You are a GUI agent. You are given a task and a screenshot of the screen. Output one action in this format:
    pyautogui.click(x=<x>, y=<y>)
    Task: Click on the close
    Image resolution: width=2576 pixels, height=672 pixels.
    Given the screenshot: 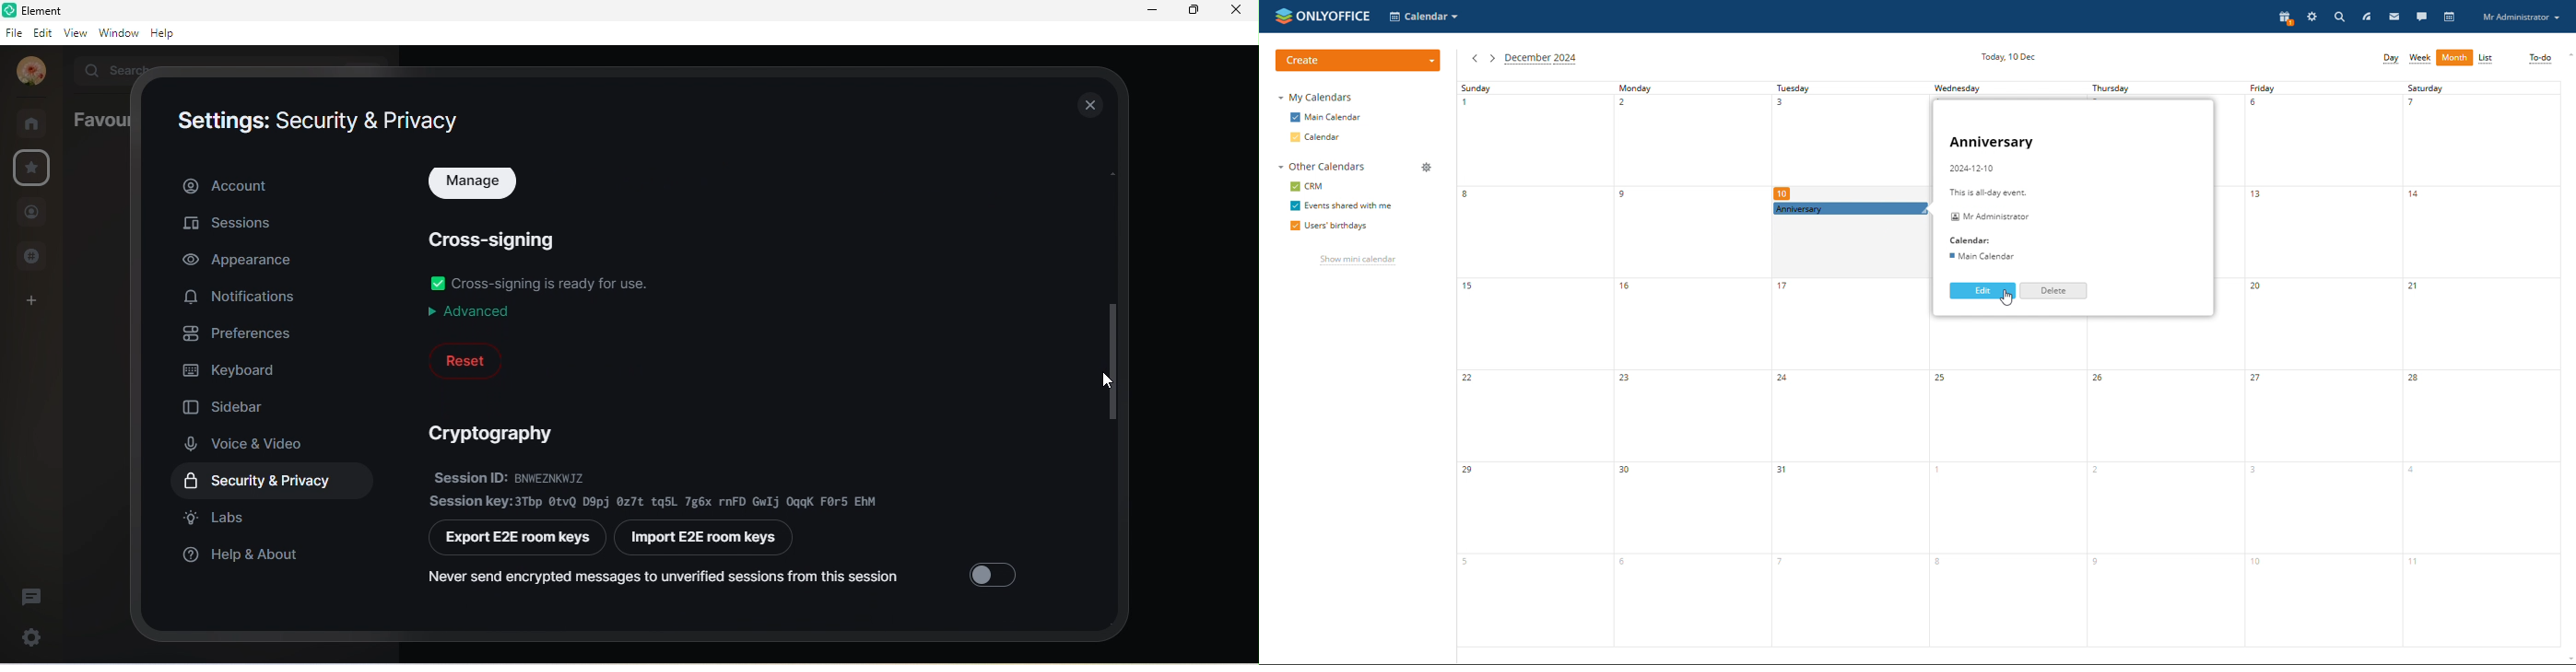 What is the action you would take?
    pyautogui.click(x=1236, y=12)
    